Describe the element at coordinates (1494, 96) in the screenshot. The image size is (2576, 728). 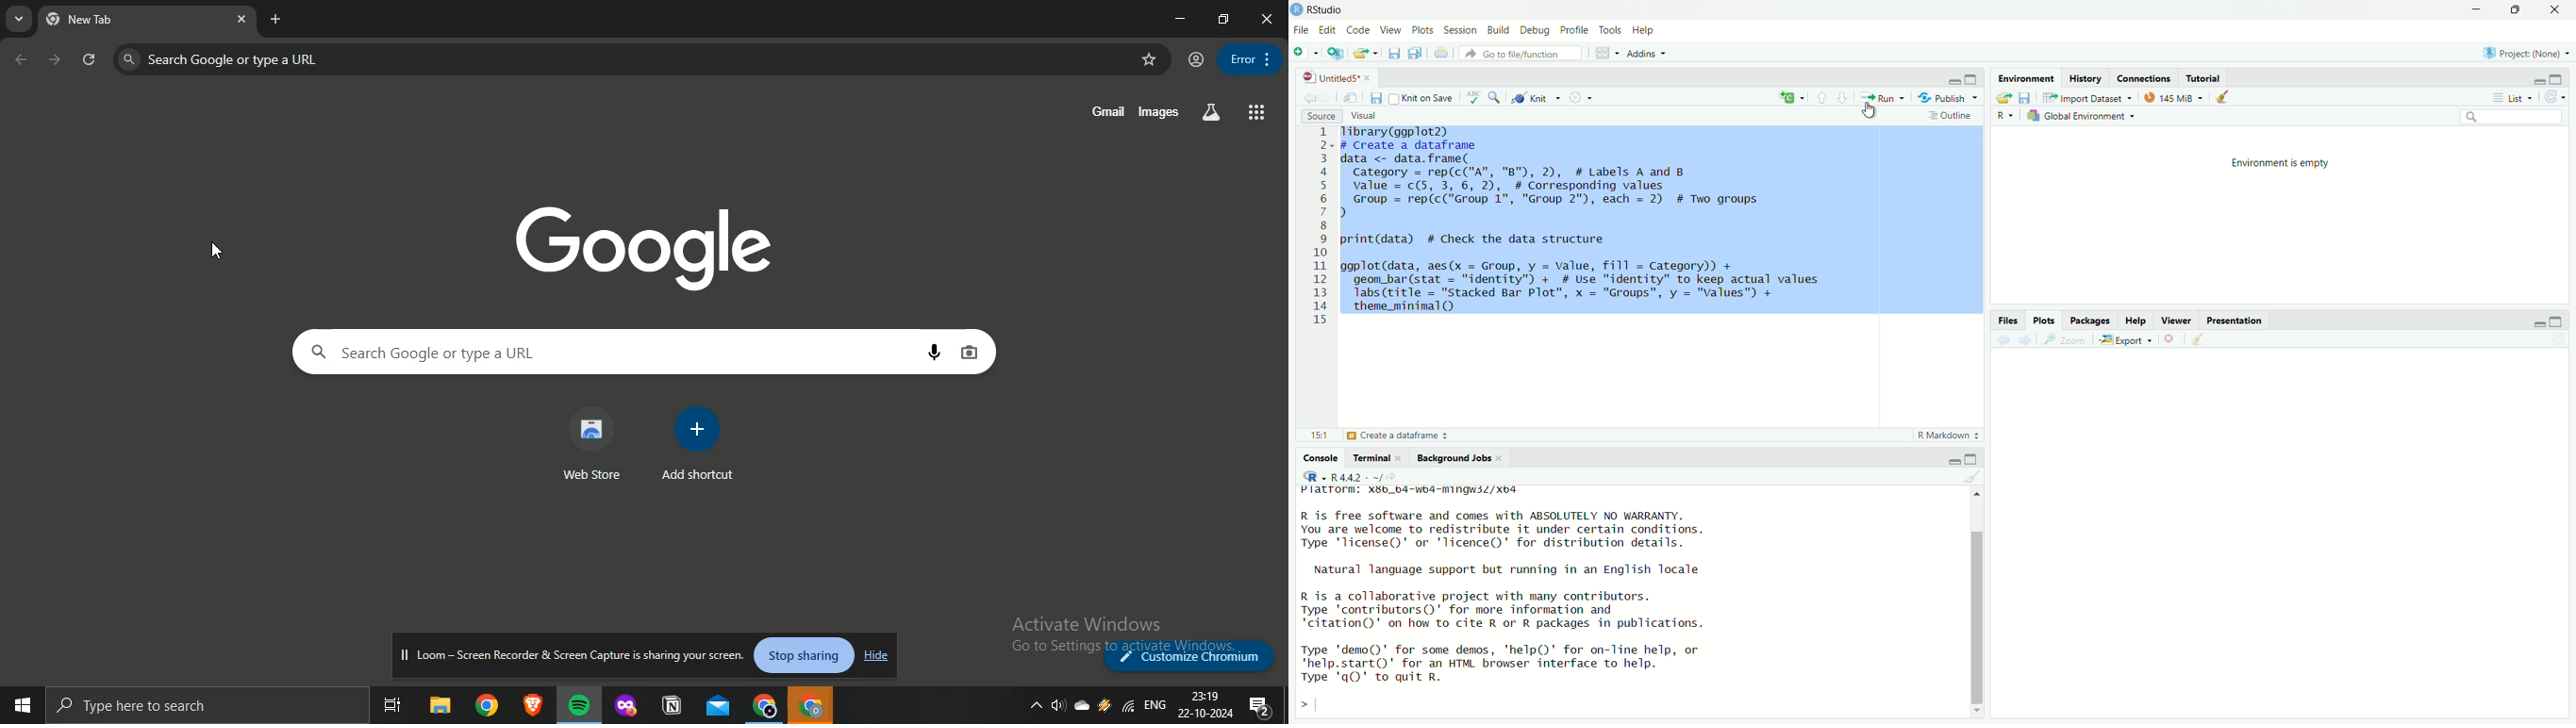
I see `Find/Replace` at that location.